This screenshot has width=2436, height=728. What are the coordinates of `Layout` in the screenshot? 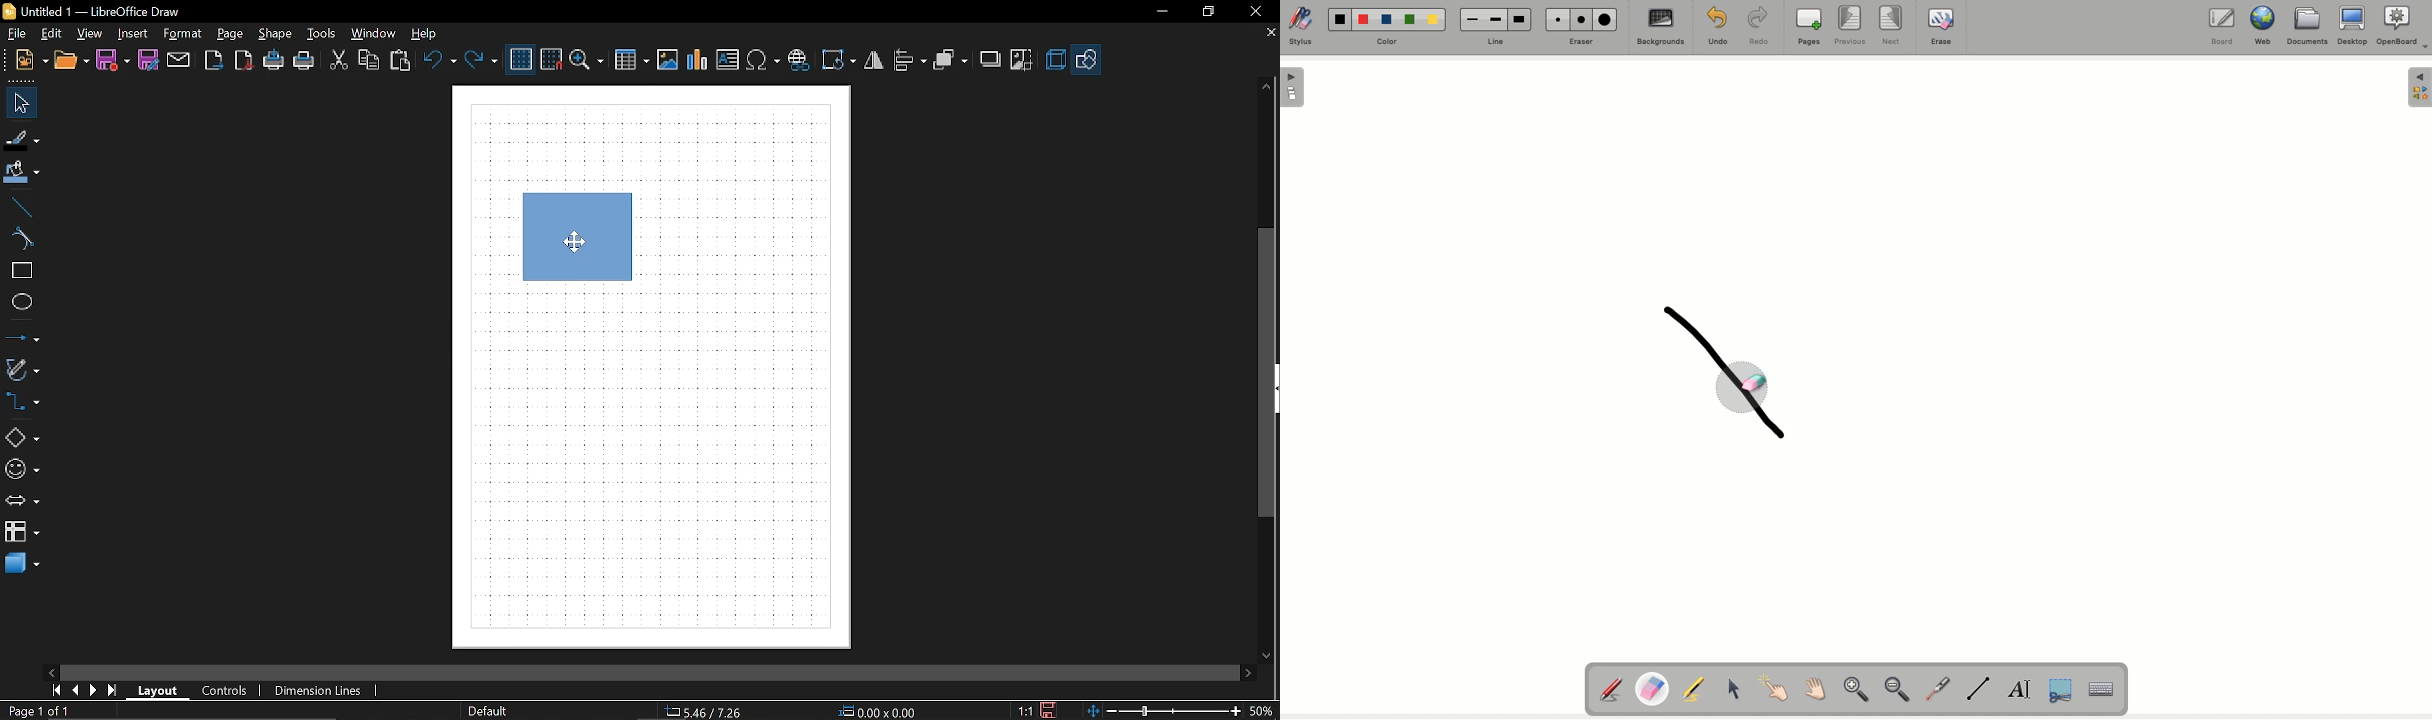 It's located at (159, 691).